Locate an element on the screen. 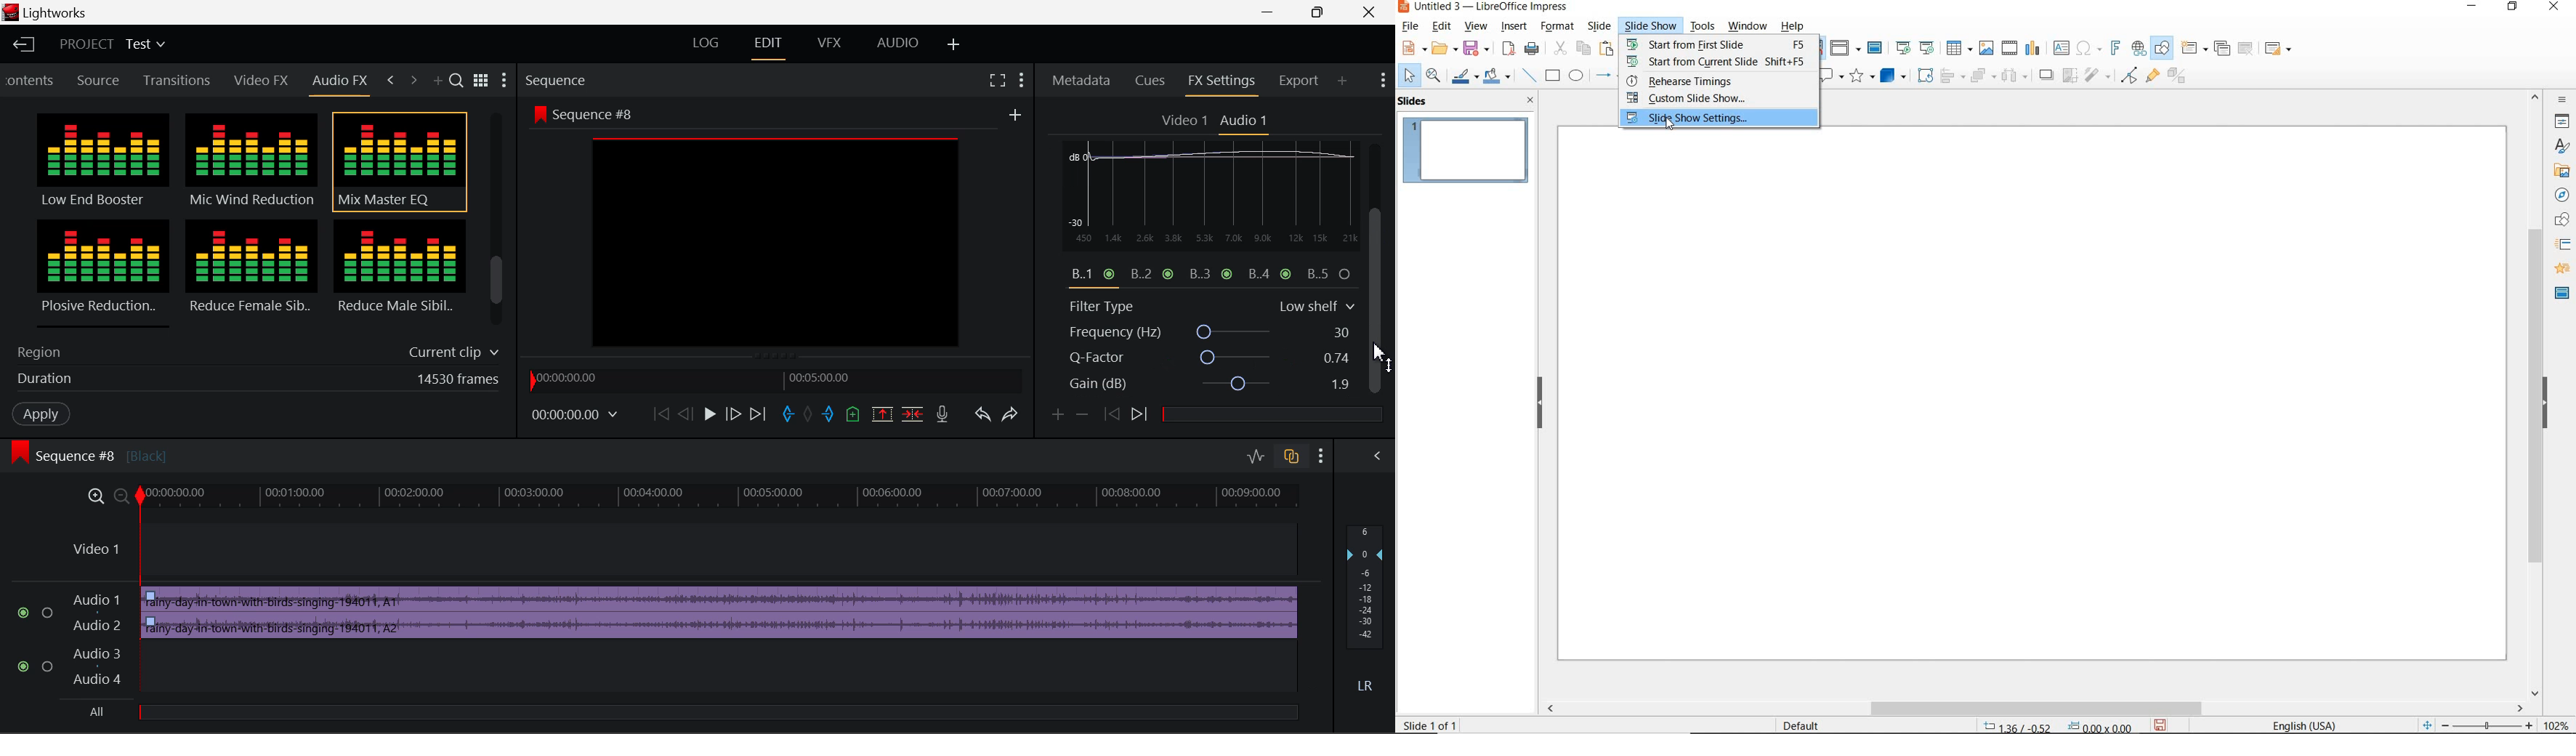 This screenshot has height=756, width=2576. REHEARSE TIMINGS is located at coordinates (1721, 81).